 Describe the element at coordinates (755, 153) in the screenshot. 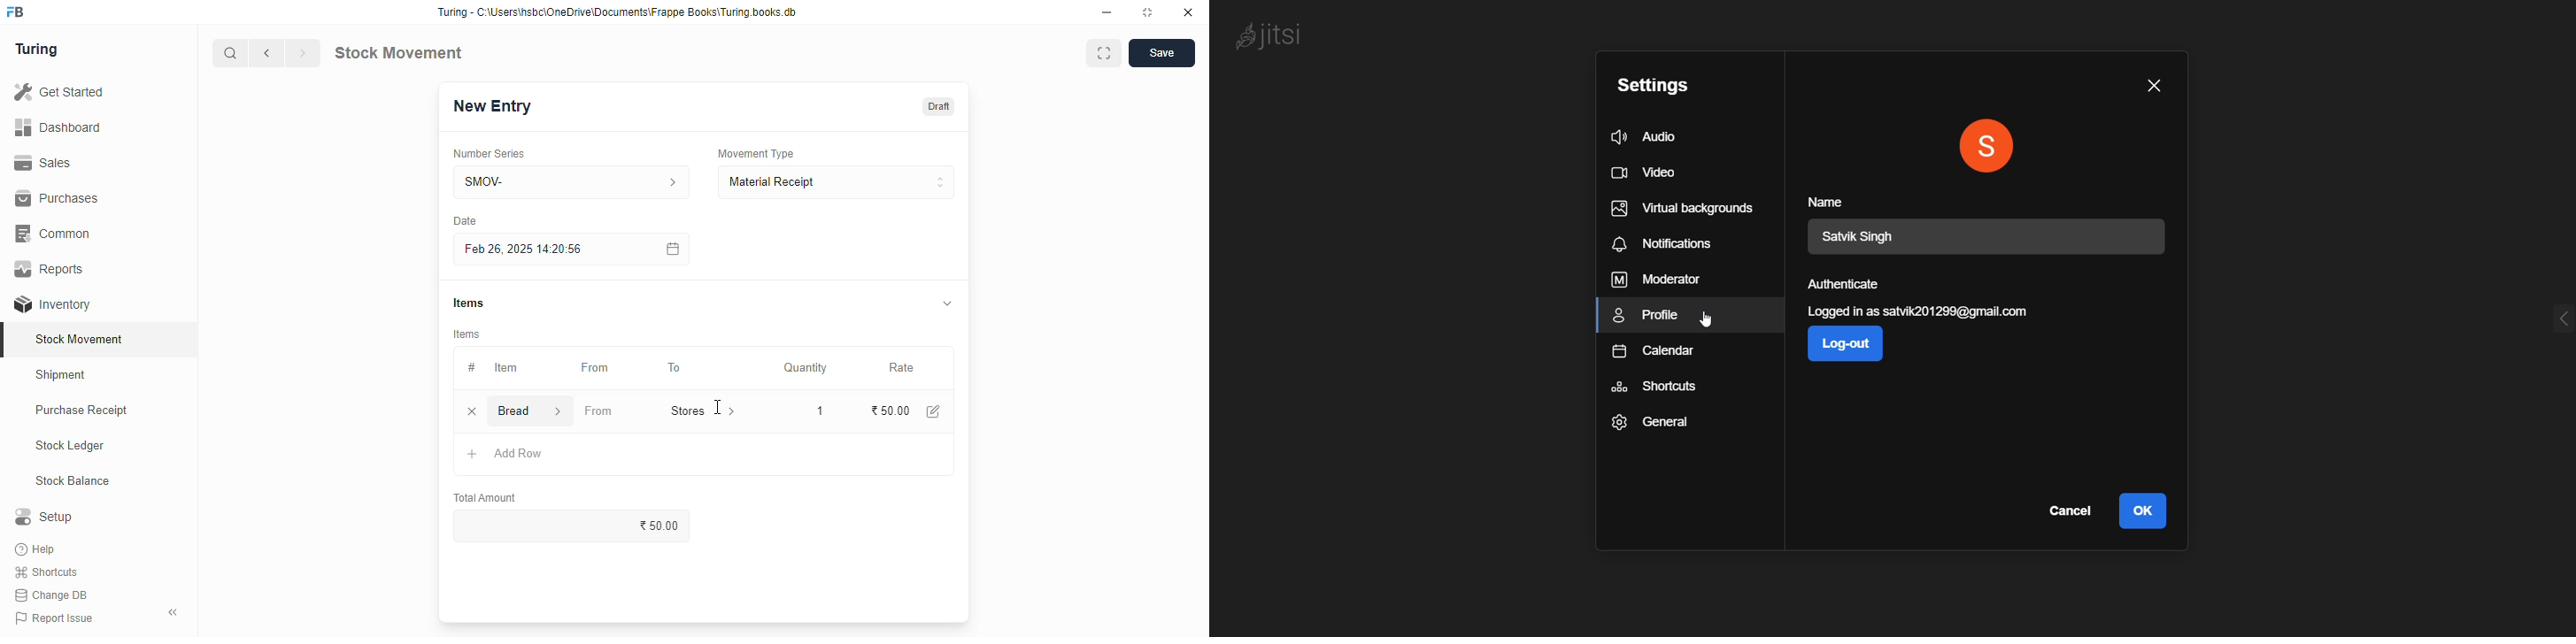

I see `movement type` at that location.